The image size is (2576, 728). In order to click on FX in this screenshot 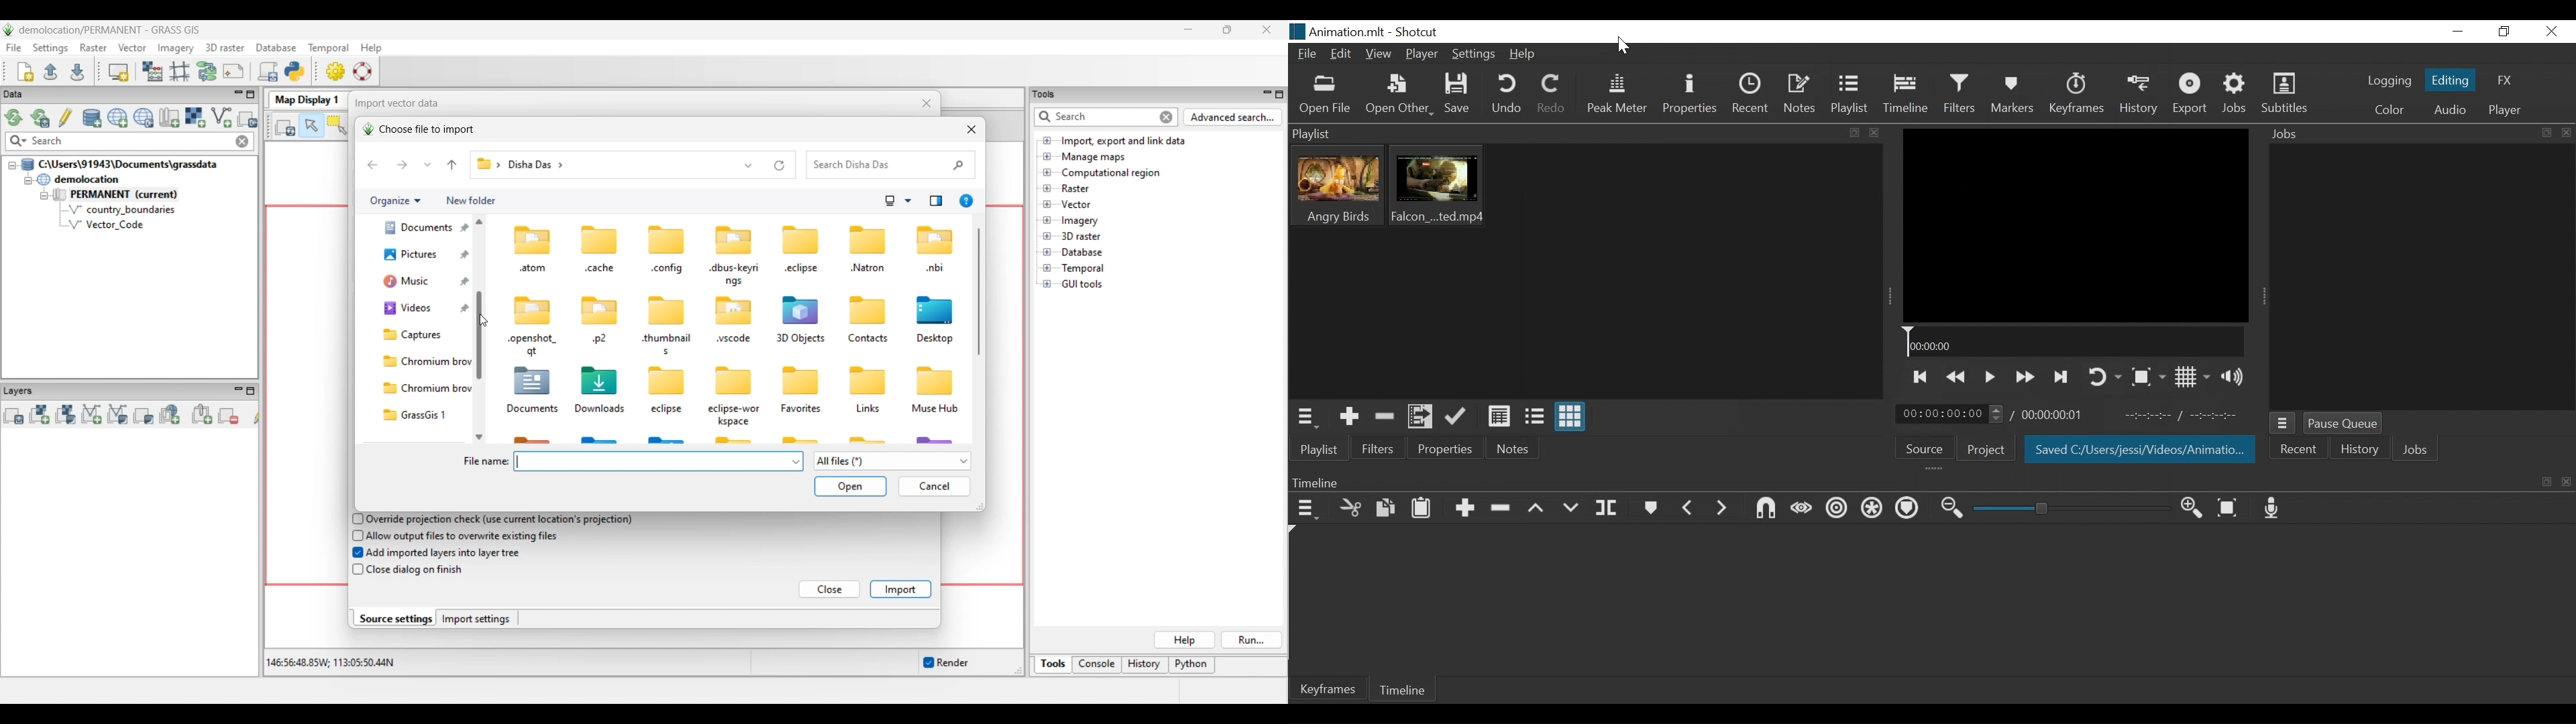, I will do `click(2505, 79)`.